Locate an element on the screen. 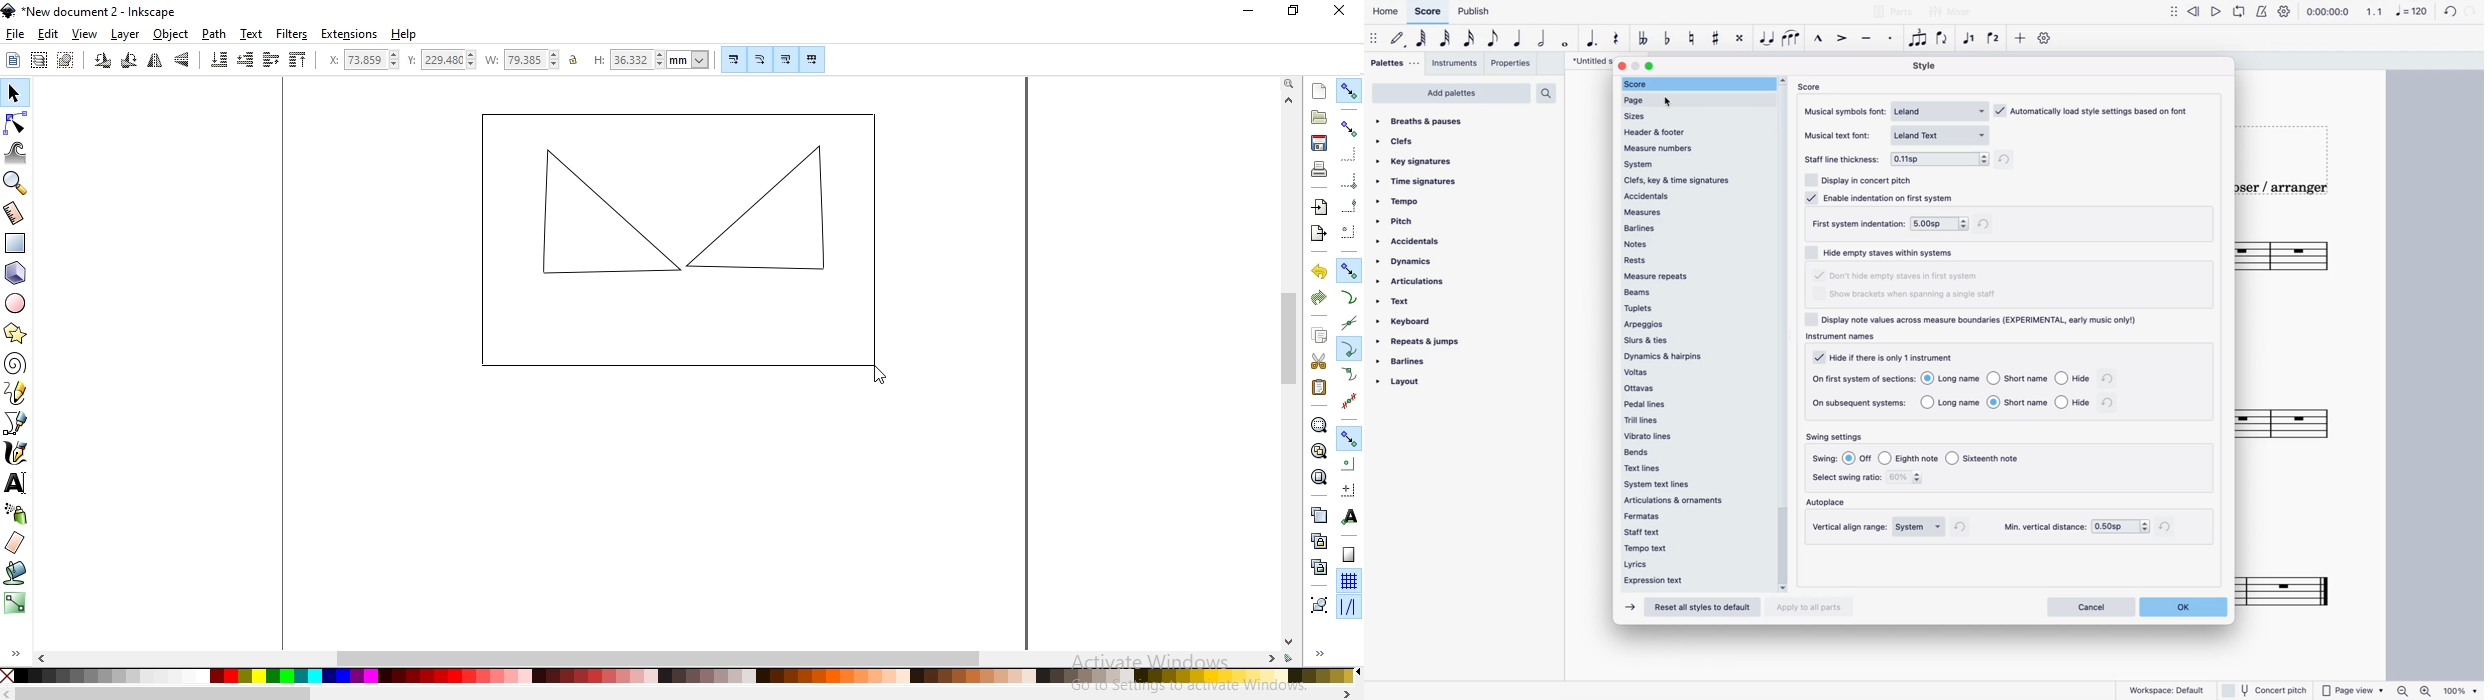 The width and height of the screenshot is (2492, 700). toggle flat is located at coordinates (1667, 39).